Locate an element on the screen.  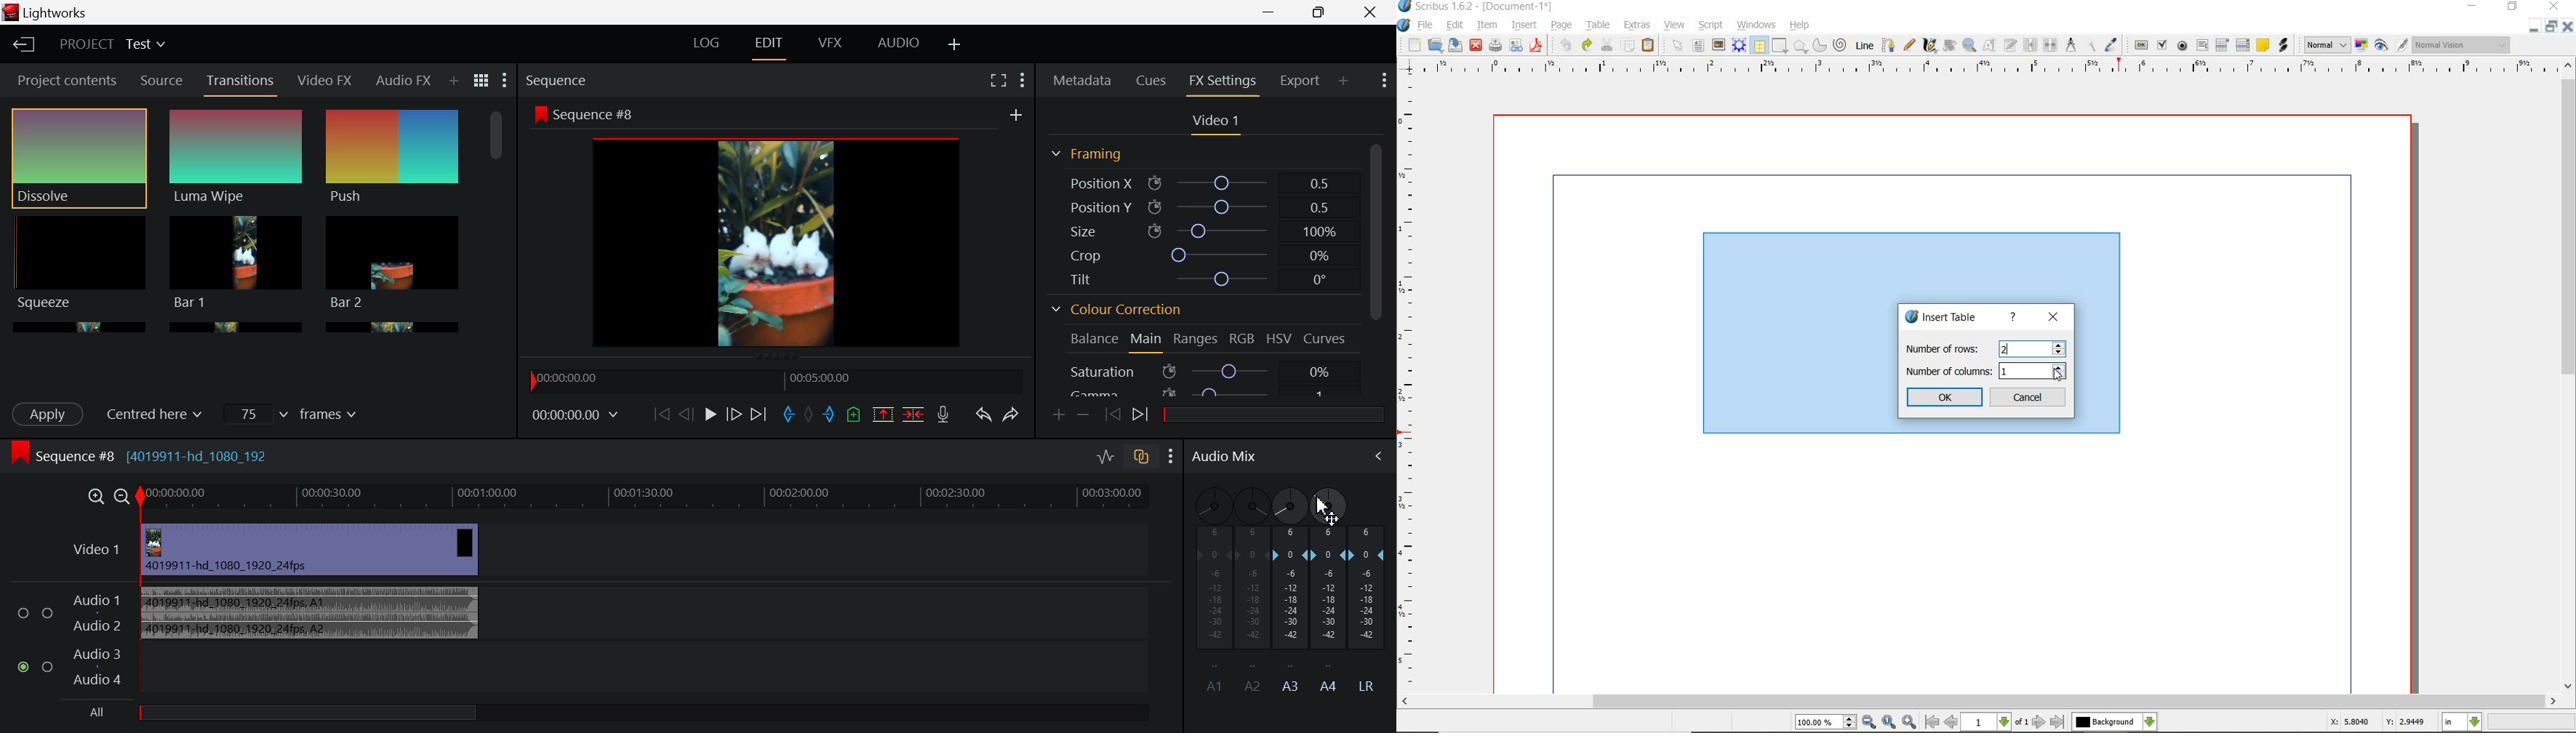
VFX Layout is located at coordinates (831, 46).